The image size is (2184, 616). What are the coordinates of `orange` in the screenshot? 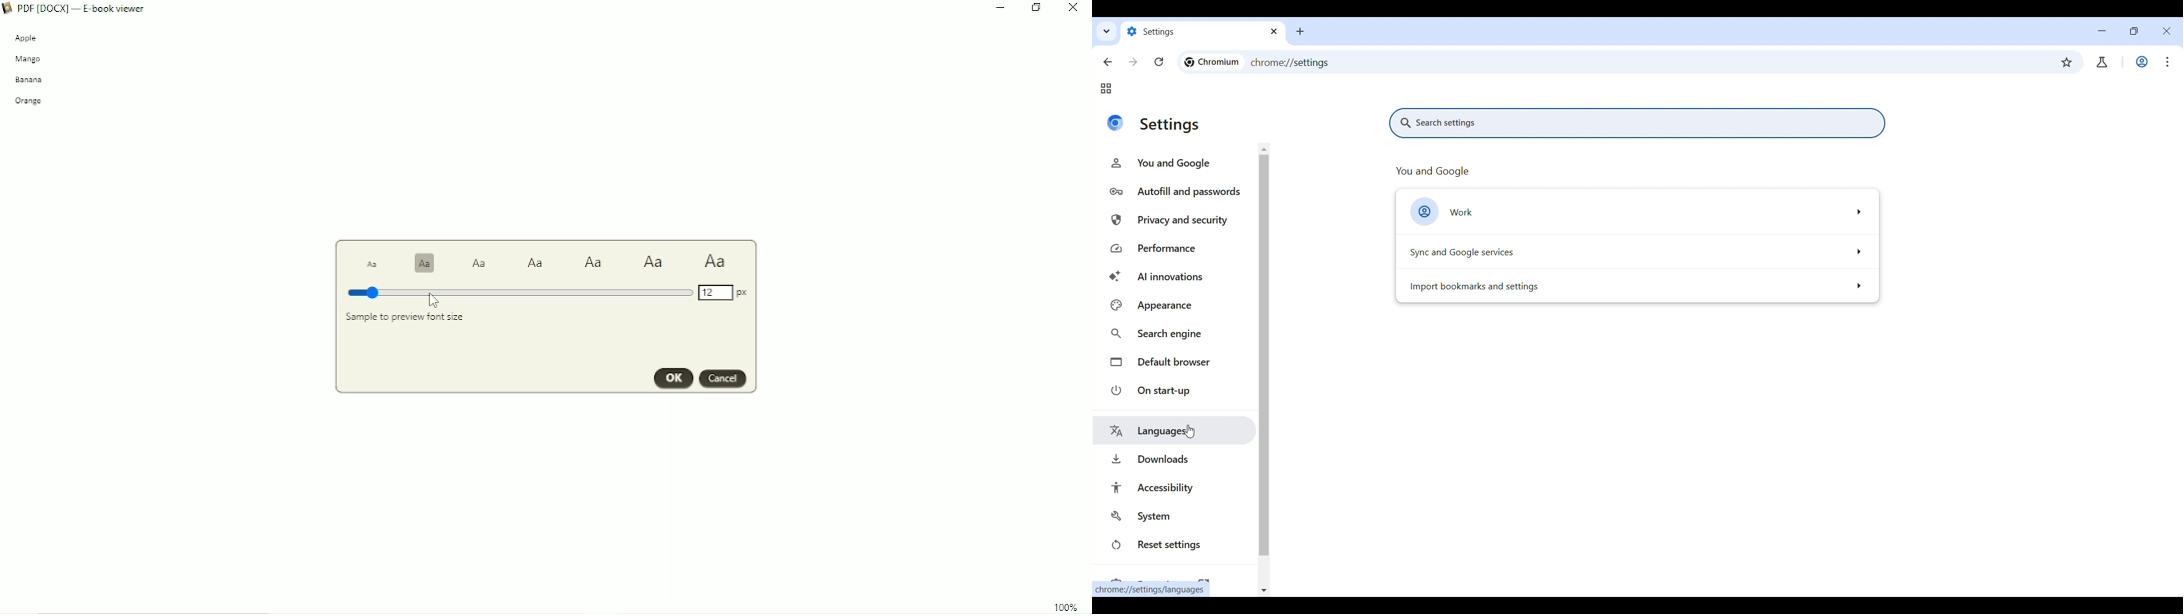 It's located at (31, 101).